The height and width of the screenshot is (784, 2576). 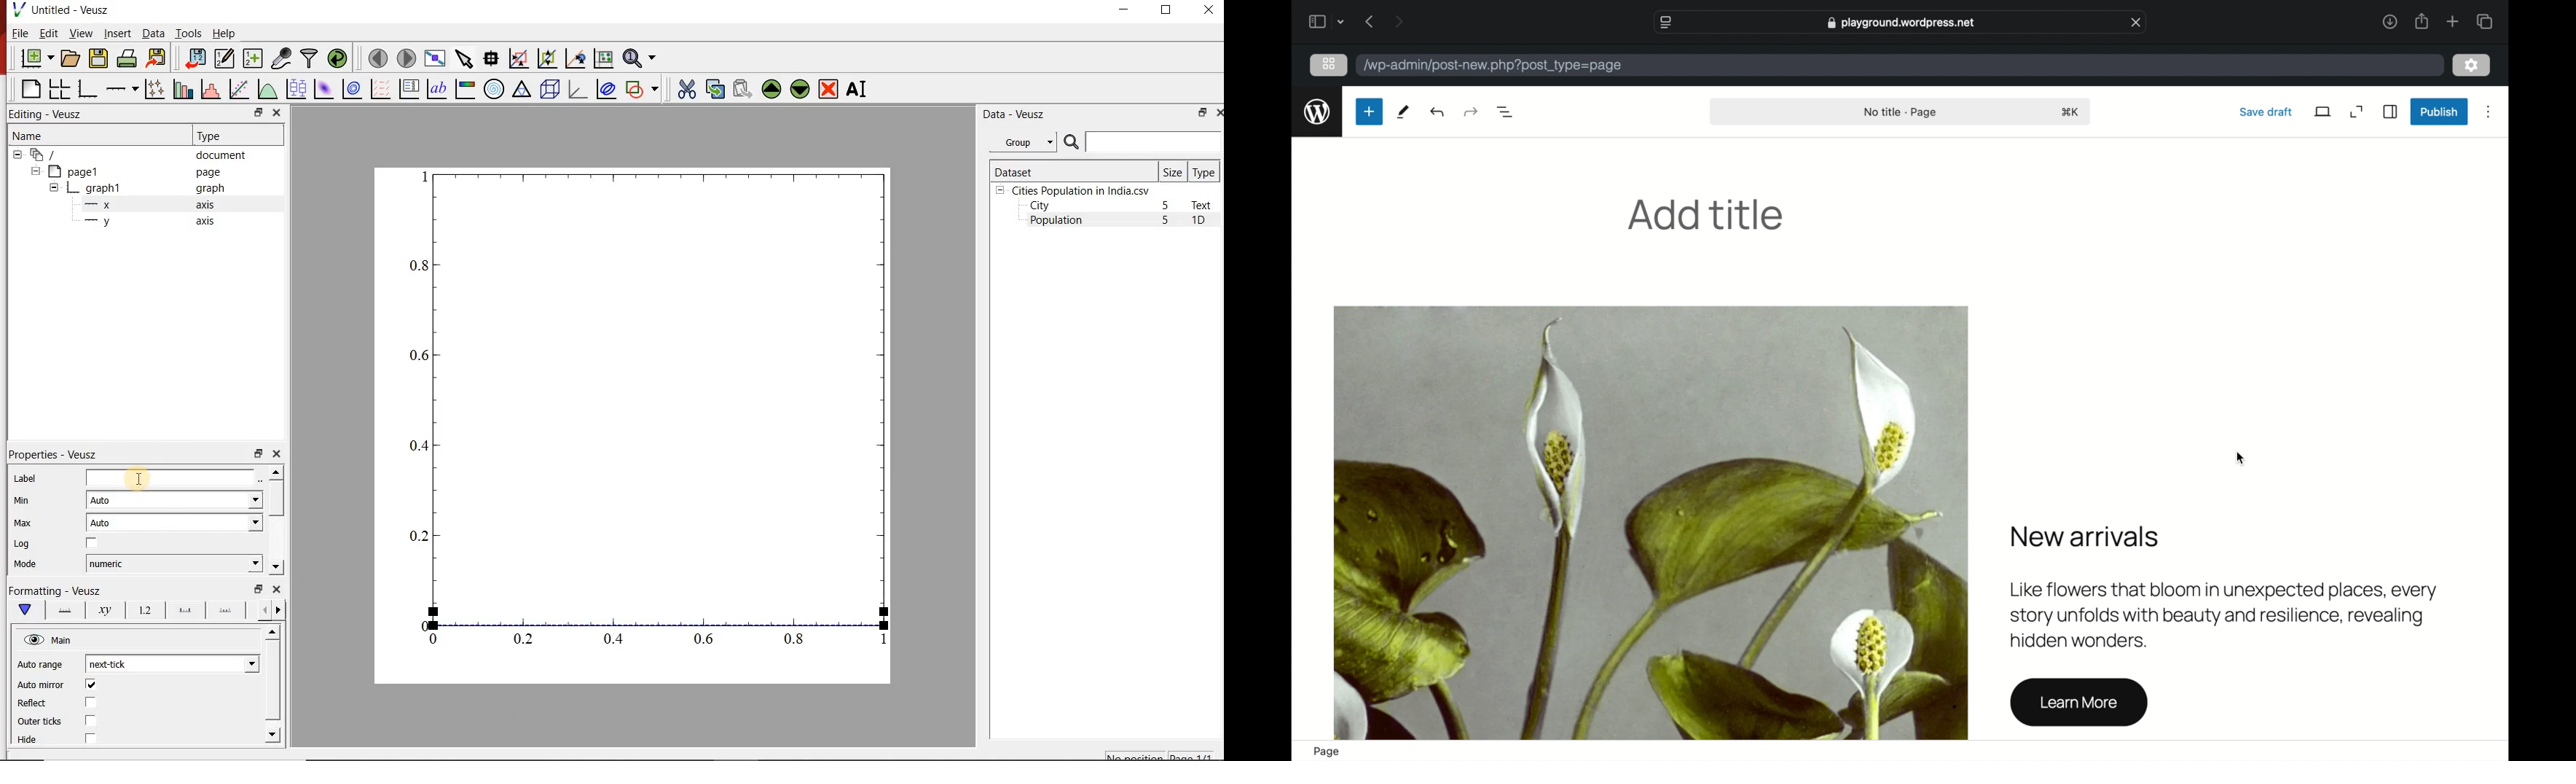 I want to click on cursor, so click(x=138, y=475).